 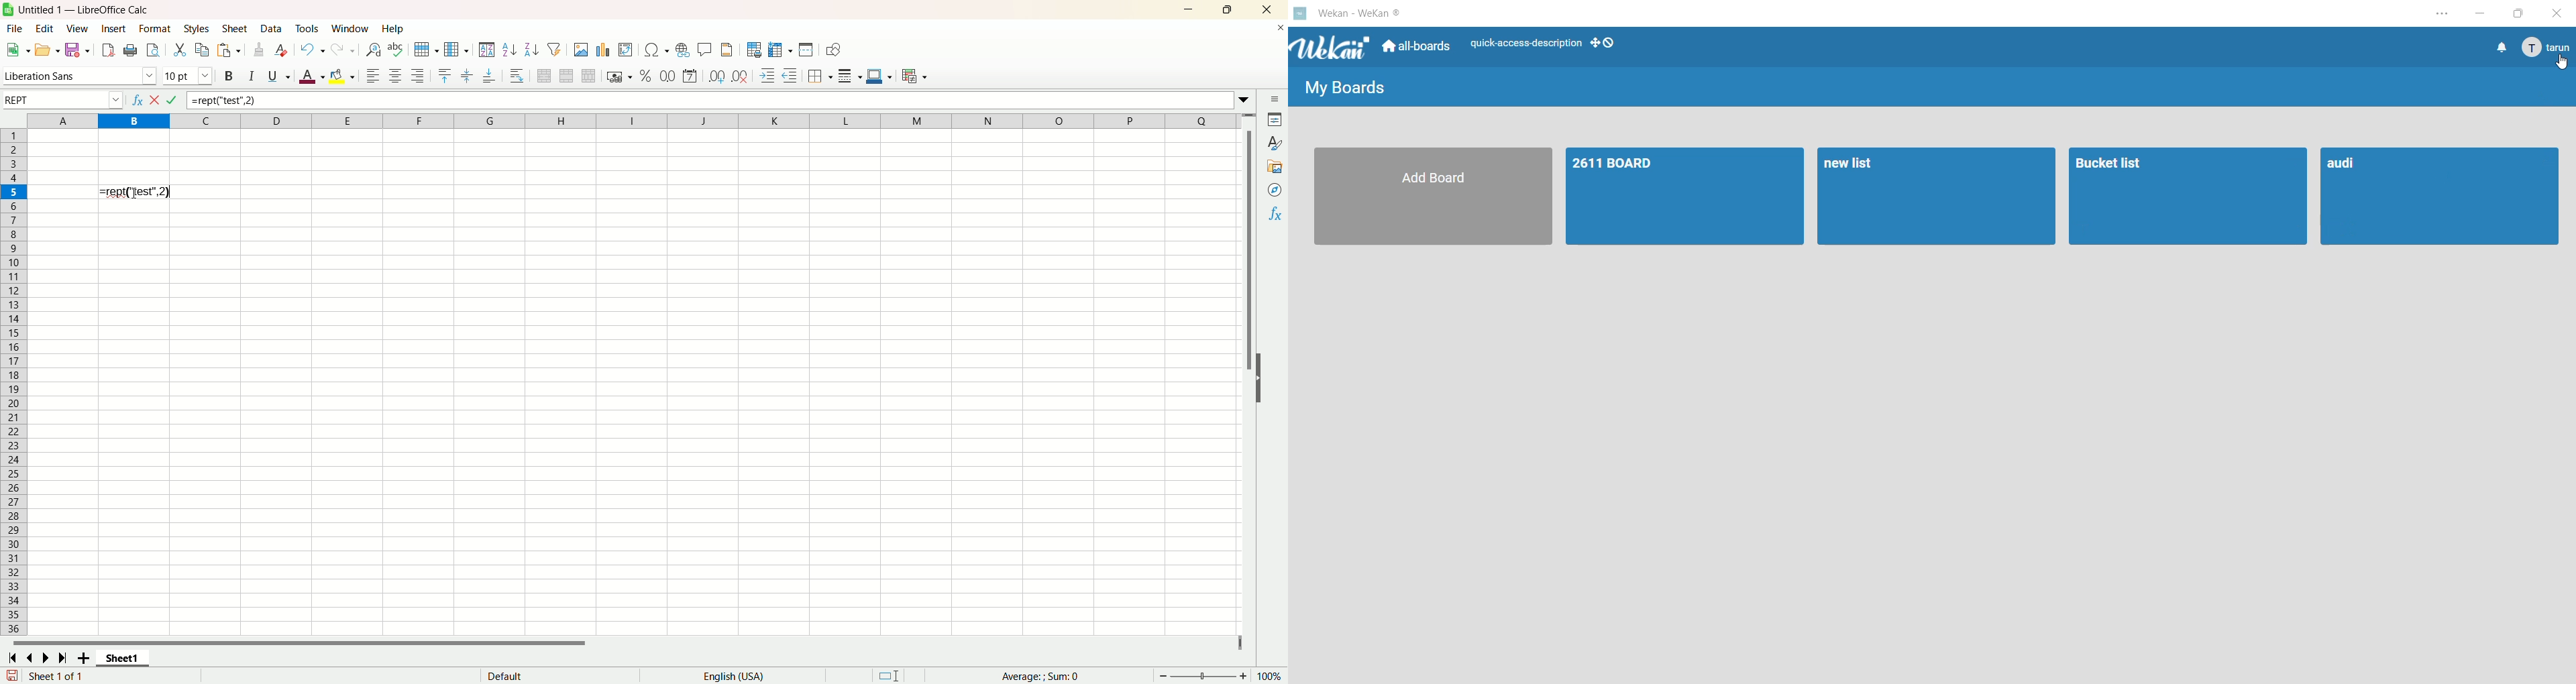 What do you see at coordinates (62, 100) in the screenshot?
I see `REPT` at bounding box center [62, 100].